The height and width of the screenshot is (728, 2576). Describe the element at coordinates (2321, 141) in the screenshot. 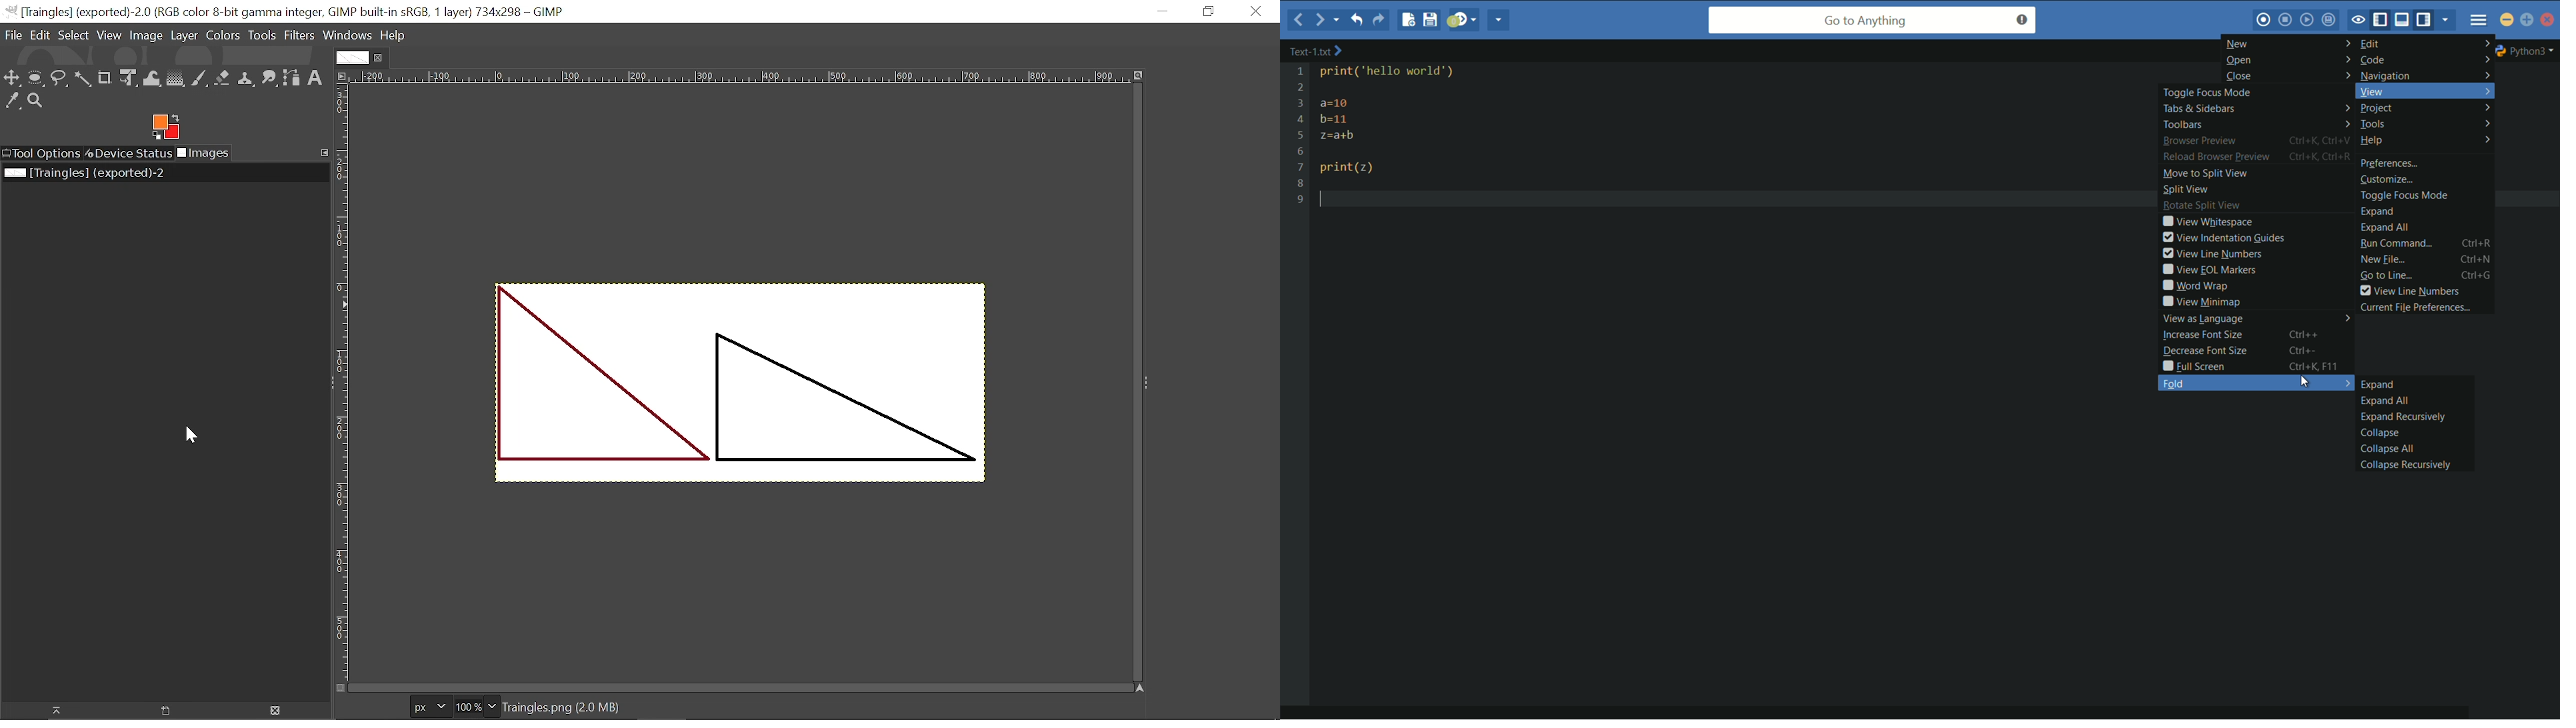

I see `Ctrl+K, Ctrl+V` at that location.